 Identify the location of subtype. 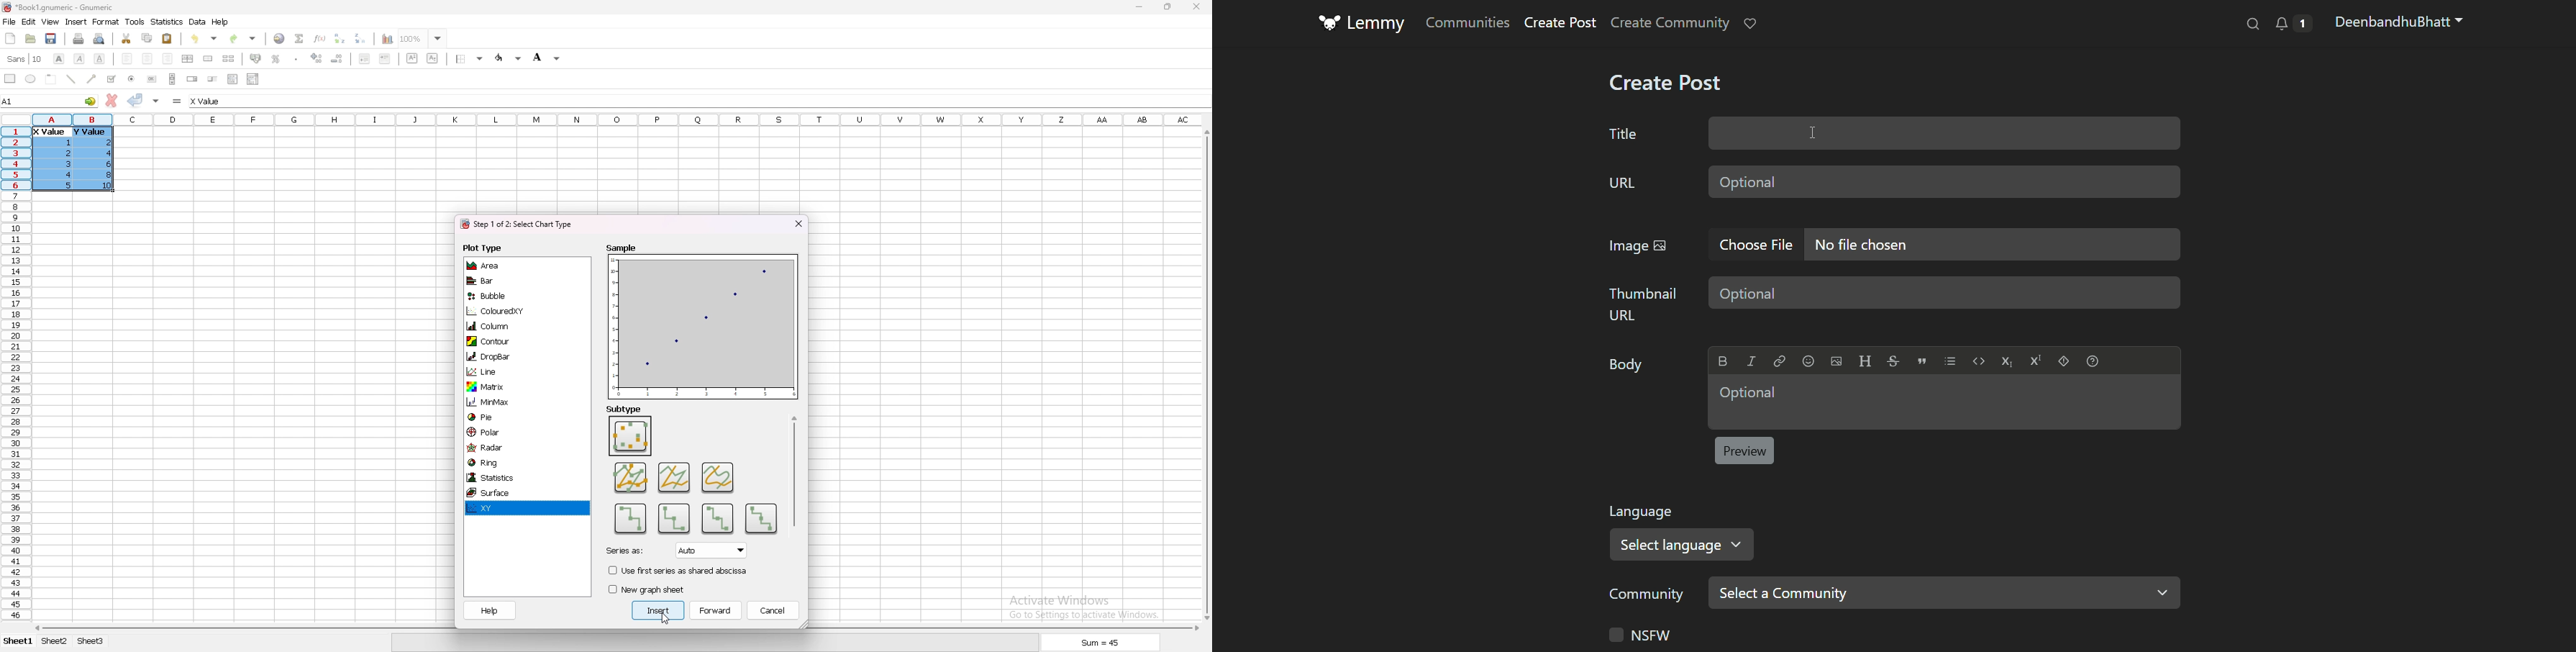
(632, 519).